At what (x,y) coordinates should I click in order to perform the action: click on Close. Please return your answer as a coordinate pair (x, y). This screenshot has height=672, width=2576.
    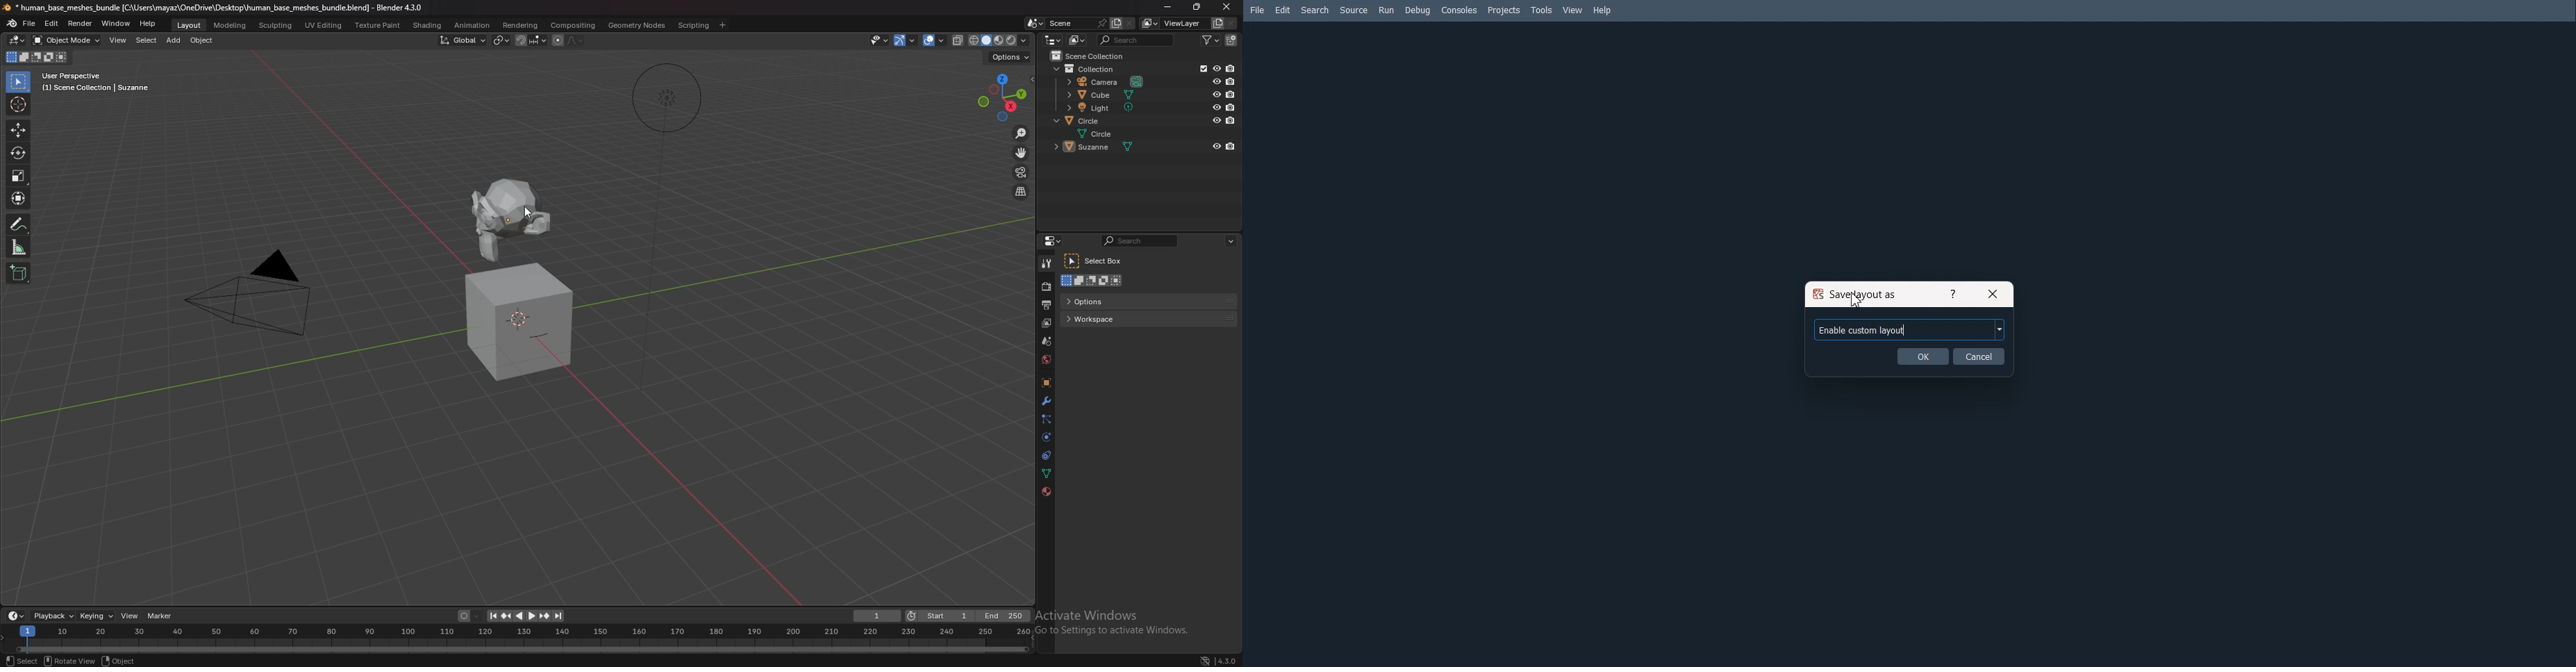
    Looking at the image, I should click on (1994, 293).